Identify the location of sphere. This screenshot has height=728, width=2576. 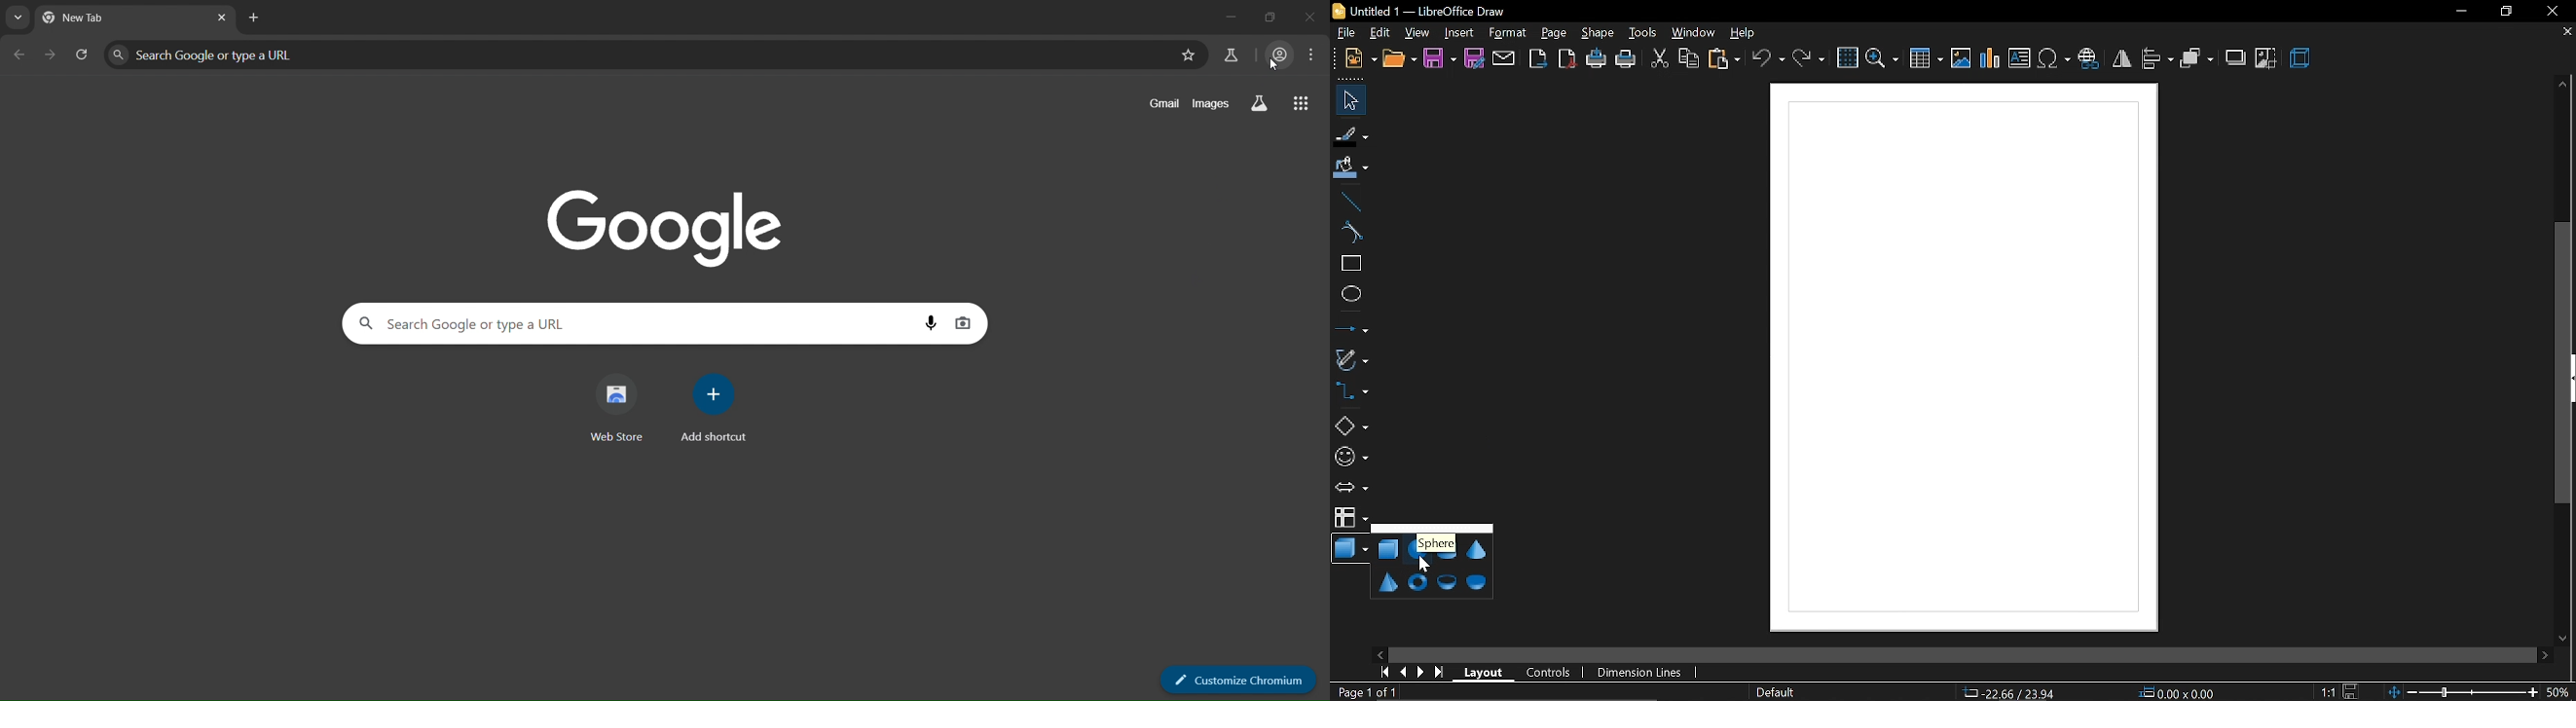
(1419, 550).